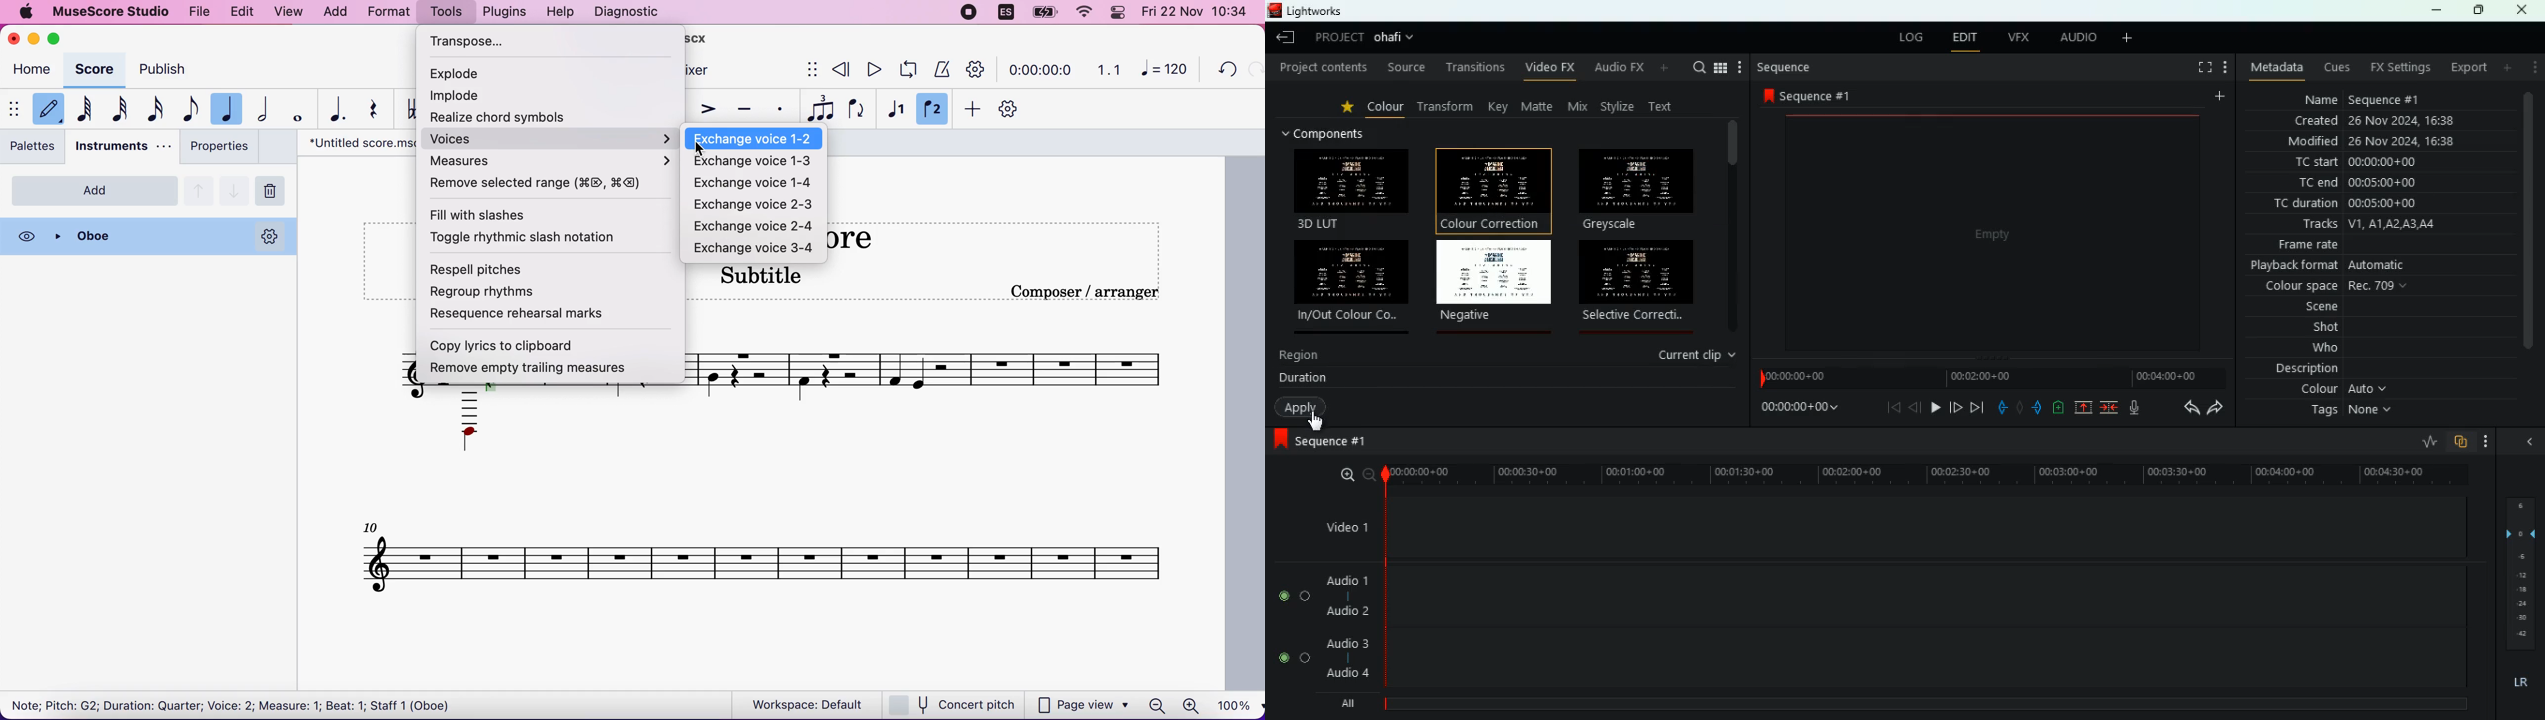 This screenshot has width=2548, height=728. I want to click on 100%, so click(1235, 705).